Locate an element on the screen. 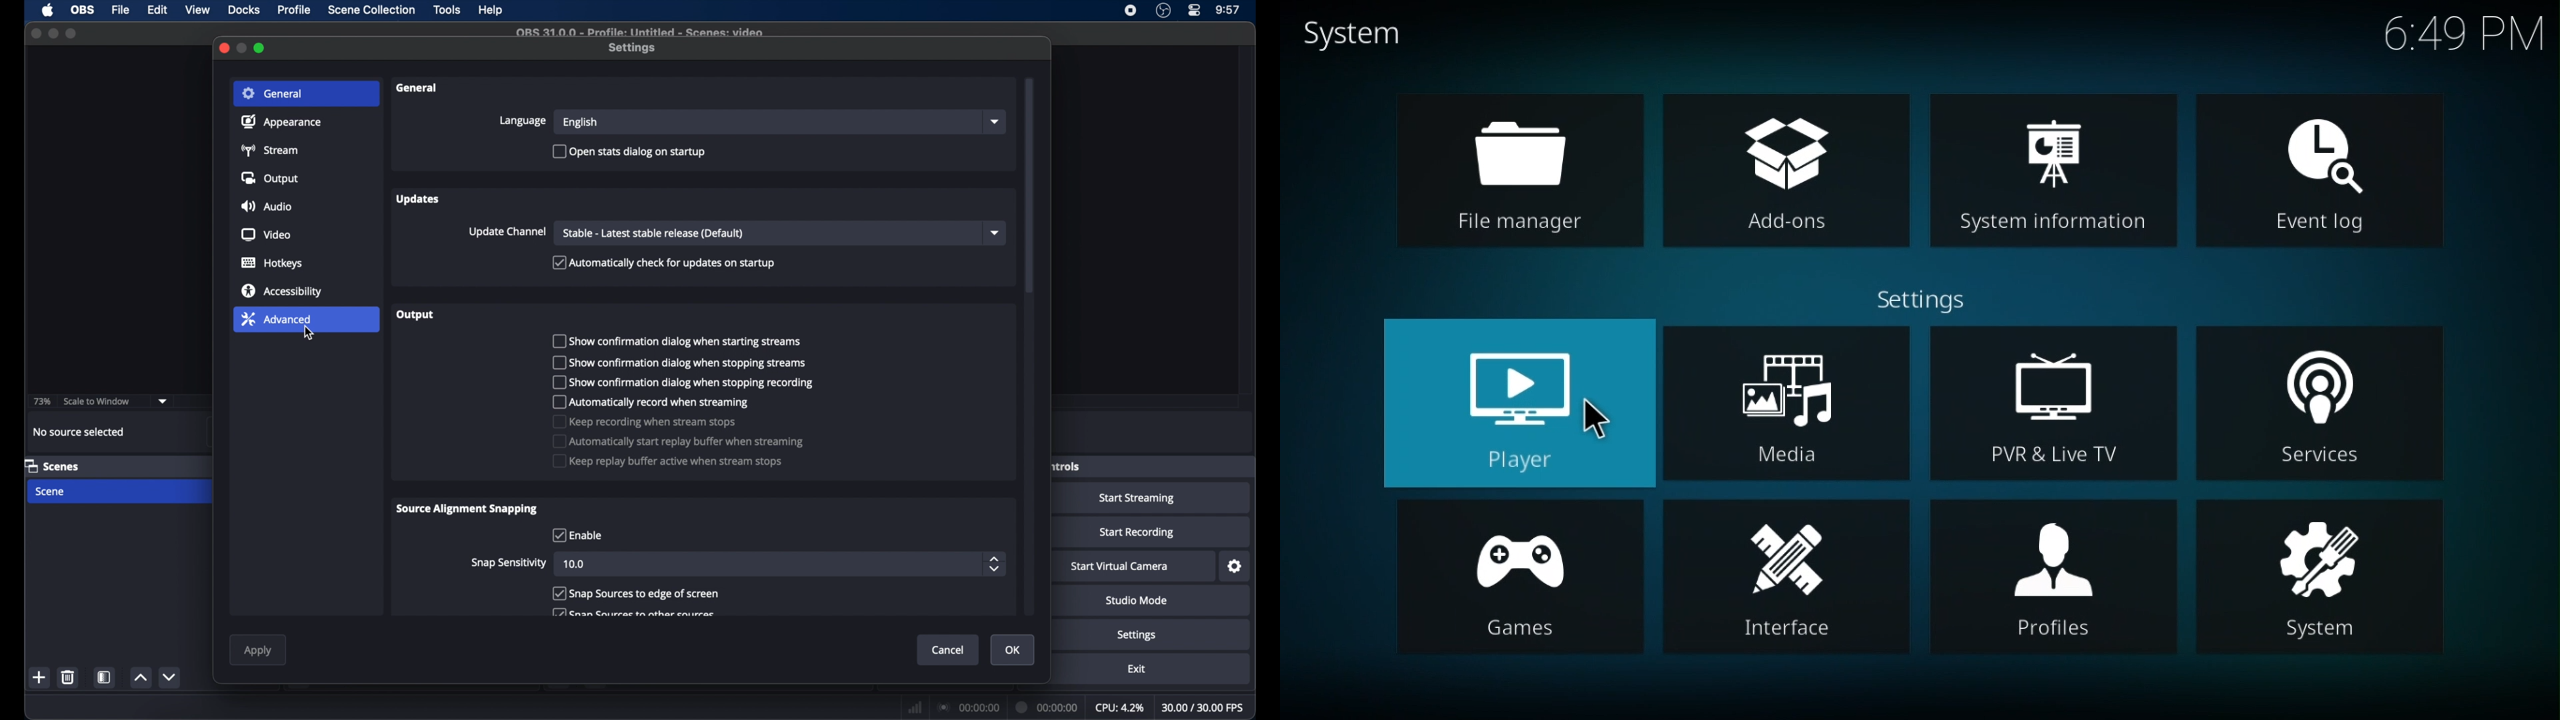  obs is located at coordinates (81, 10).